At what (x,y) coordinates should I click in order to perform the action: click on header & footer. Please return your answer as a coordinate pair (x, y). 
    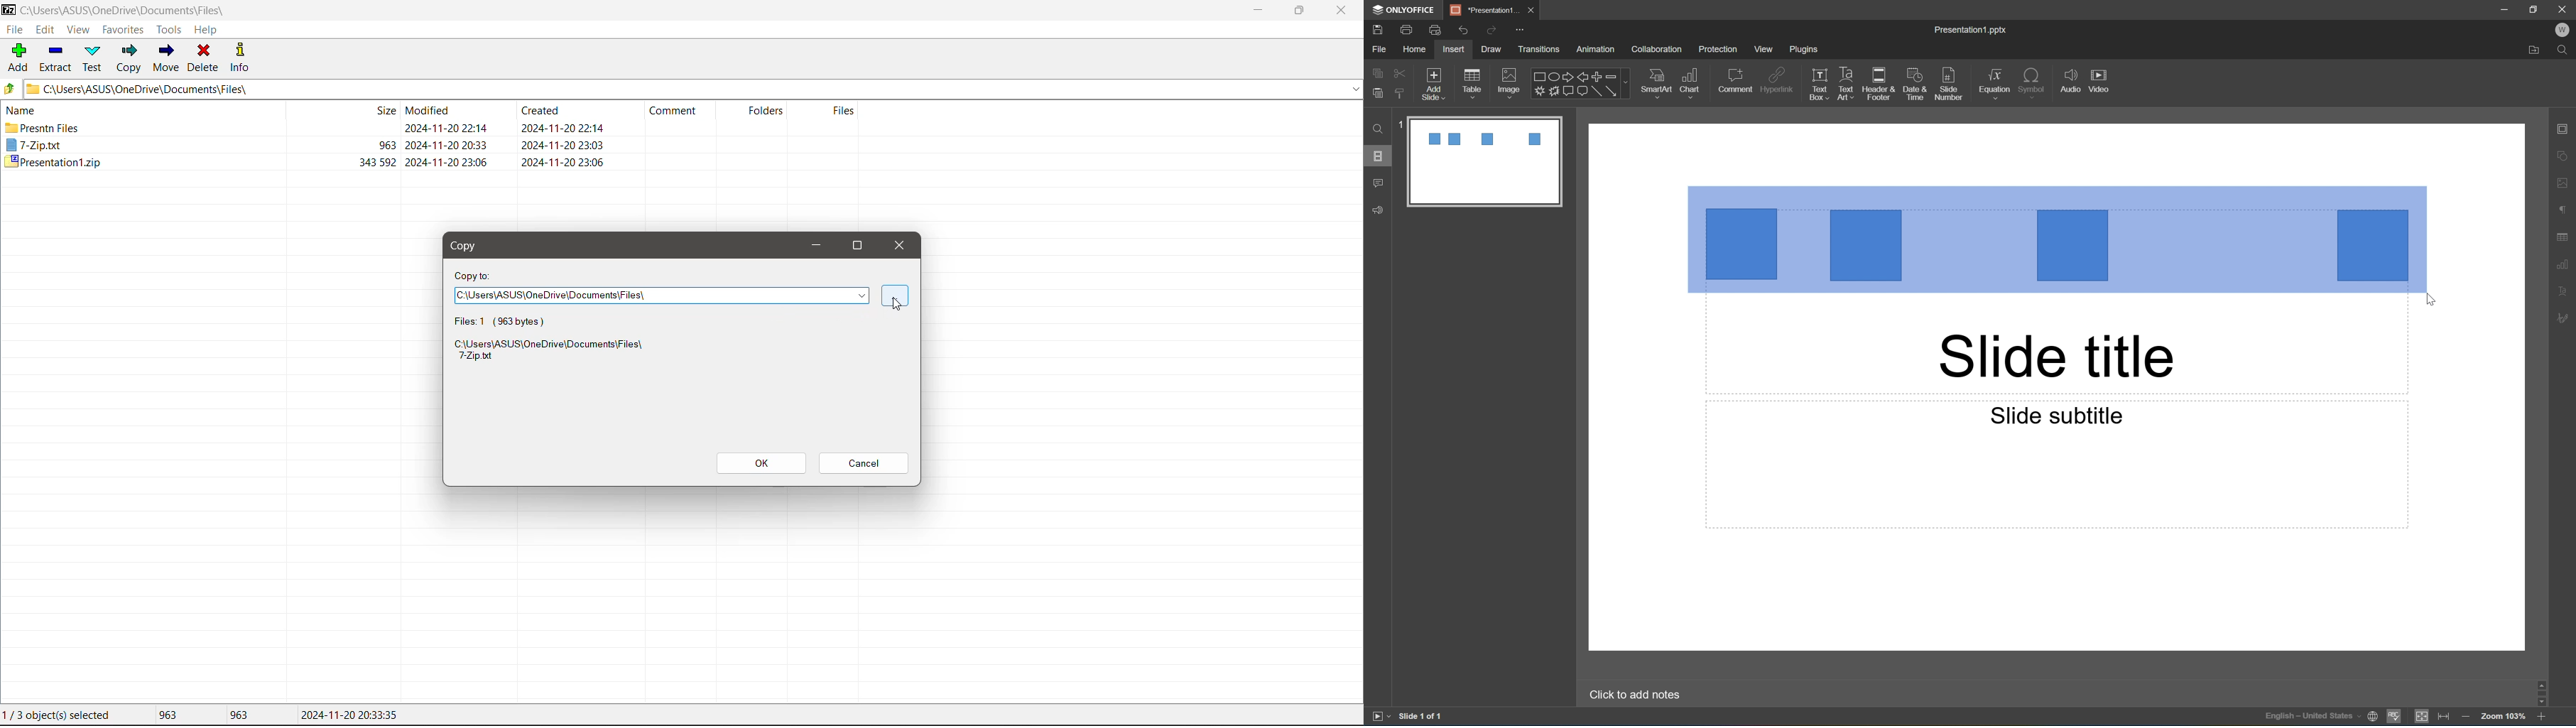
    Looking at the image, I should click on (1881, 85).